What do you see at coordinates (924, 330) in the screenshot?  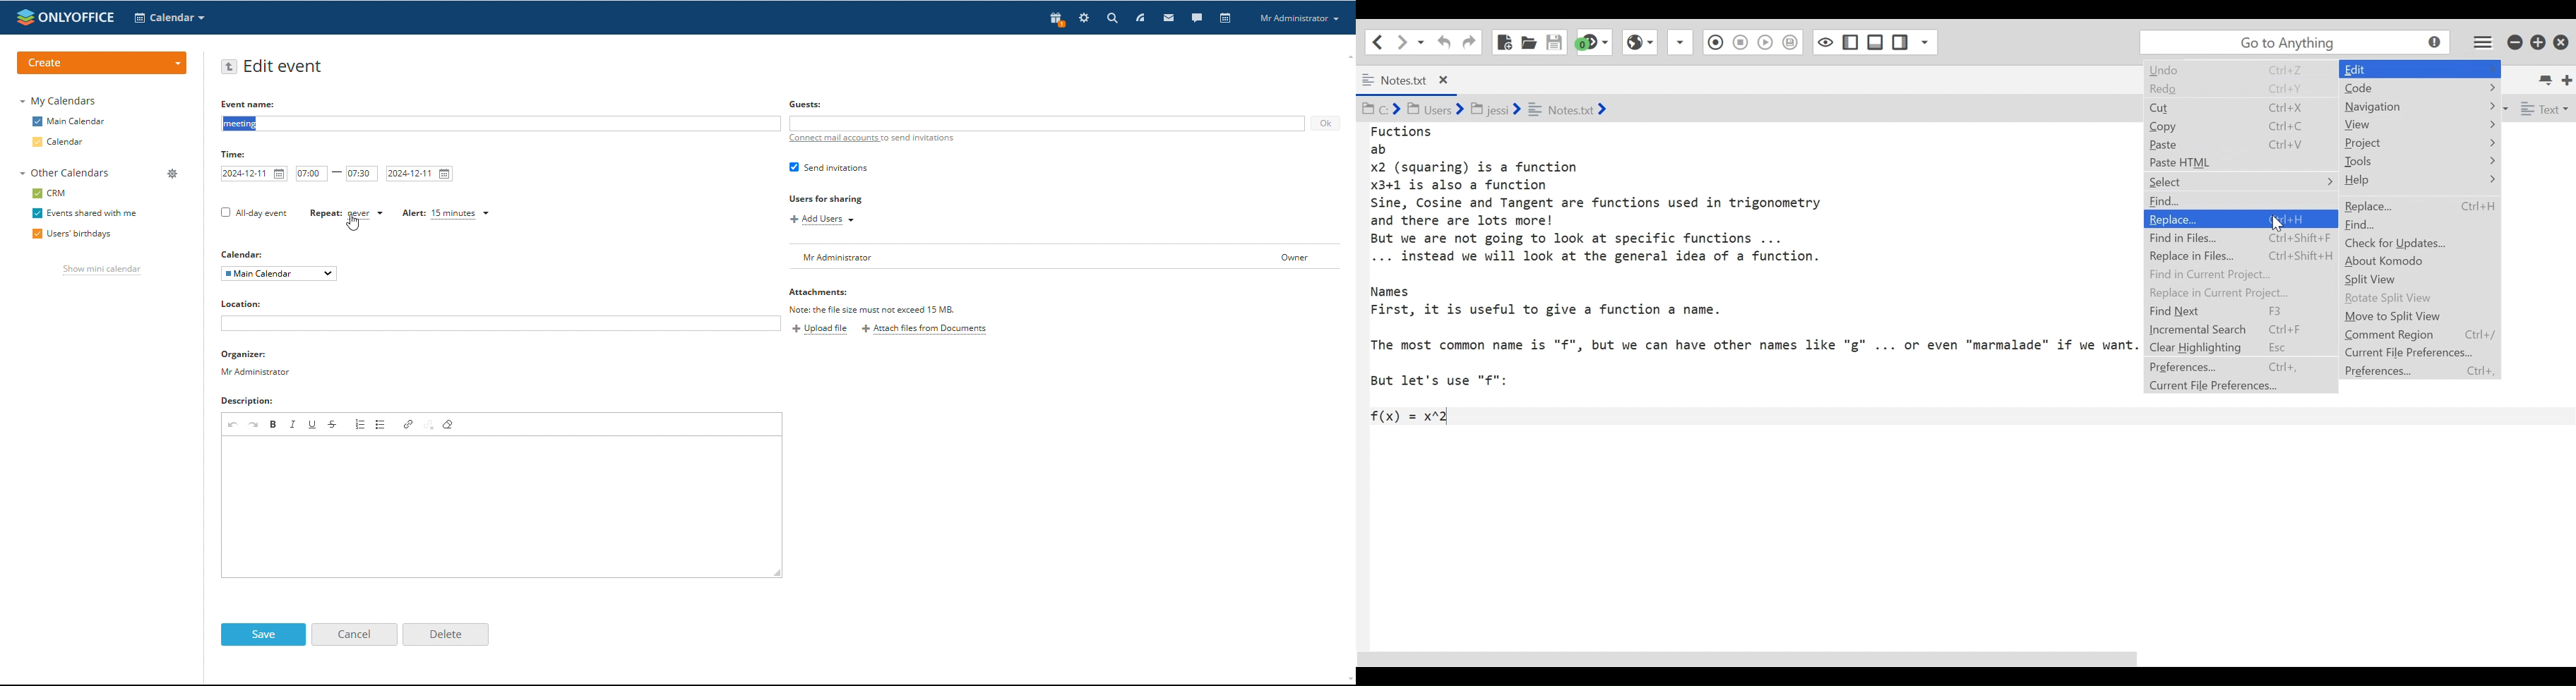 I see `attach files from documents` at bounding box center [924, 330].